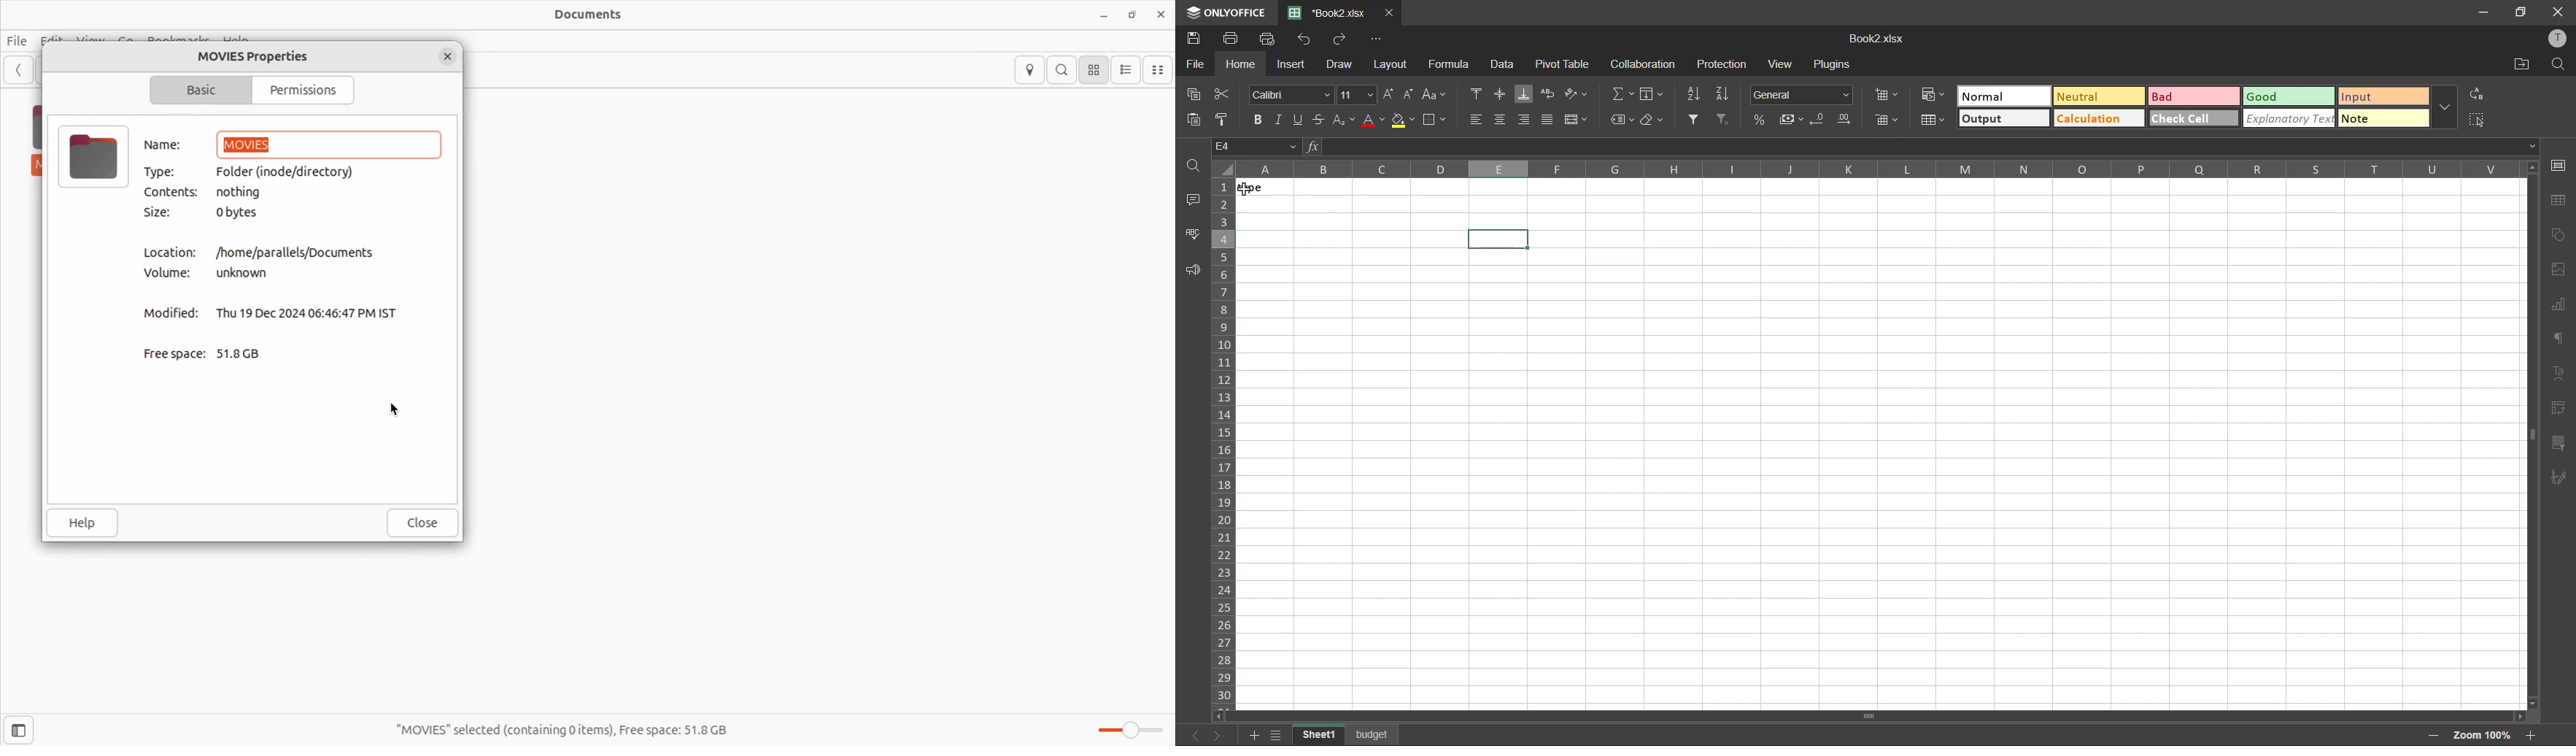 The width and height of the screenshot is (2576, 756). I want to click on replace, so click(2478, 94).